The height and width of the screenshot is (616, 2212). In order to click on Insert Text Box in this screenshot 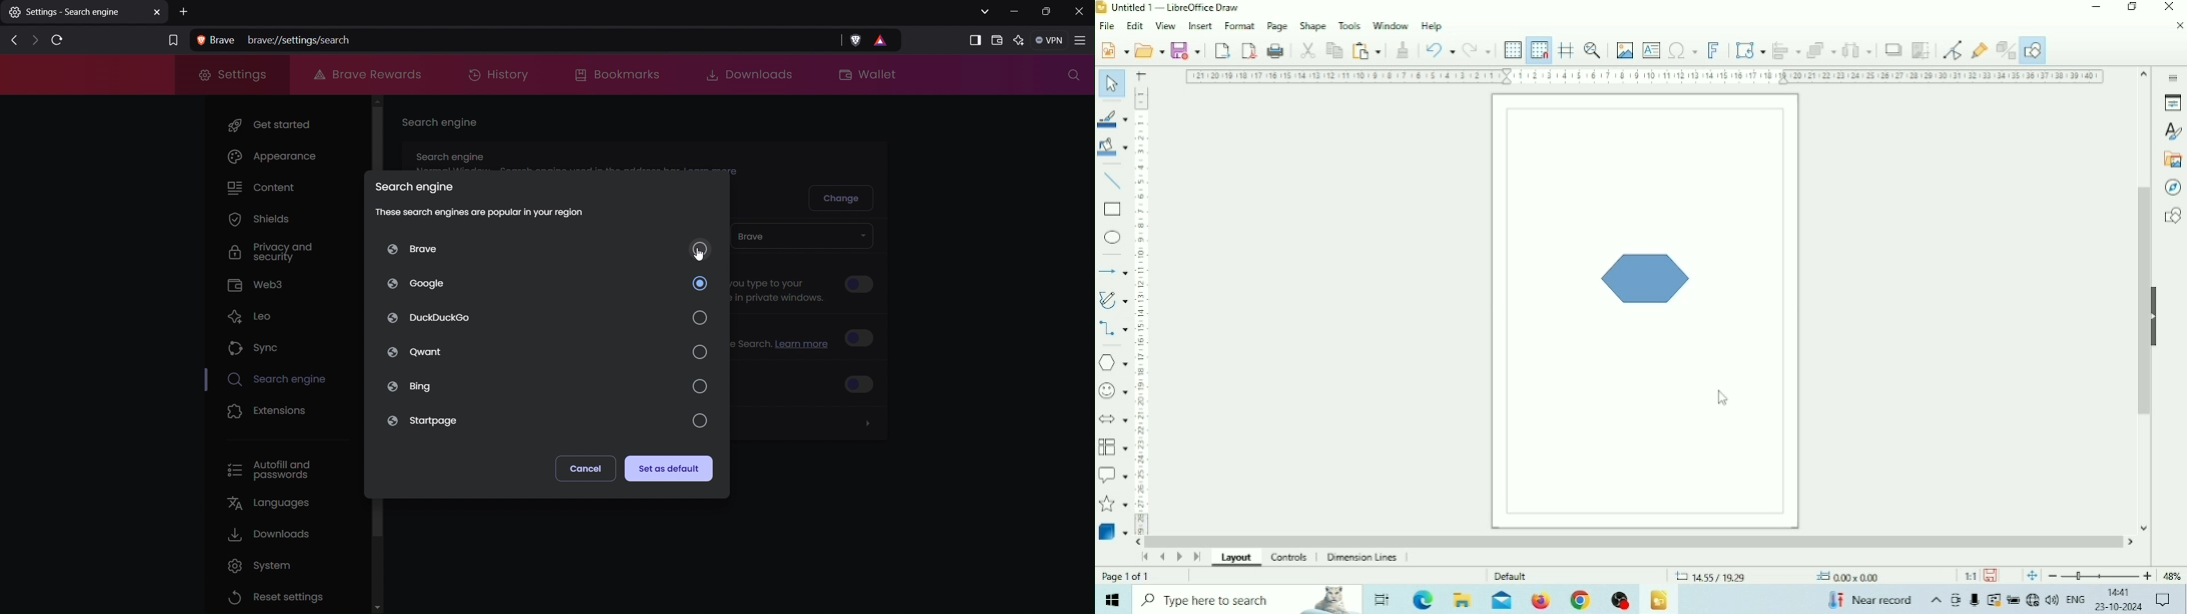, I will do `click(1652, 49)`.